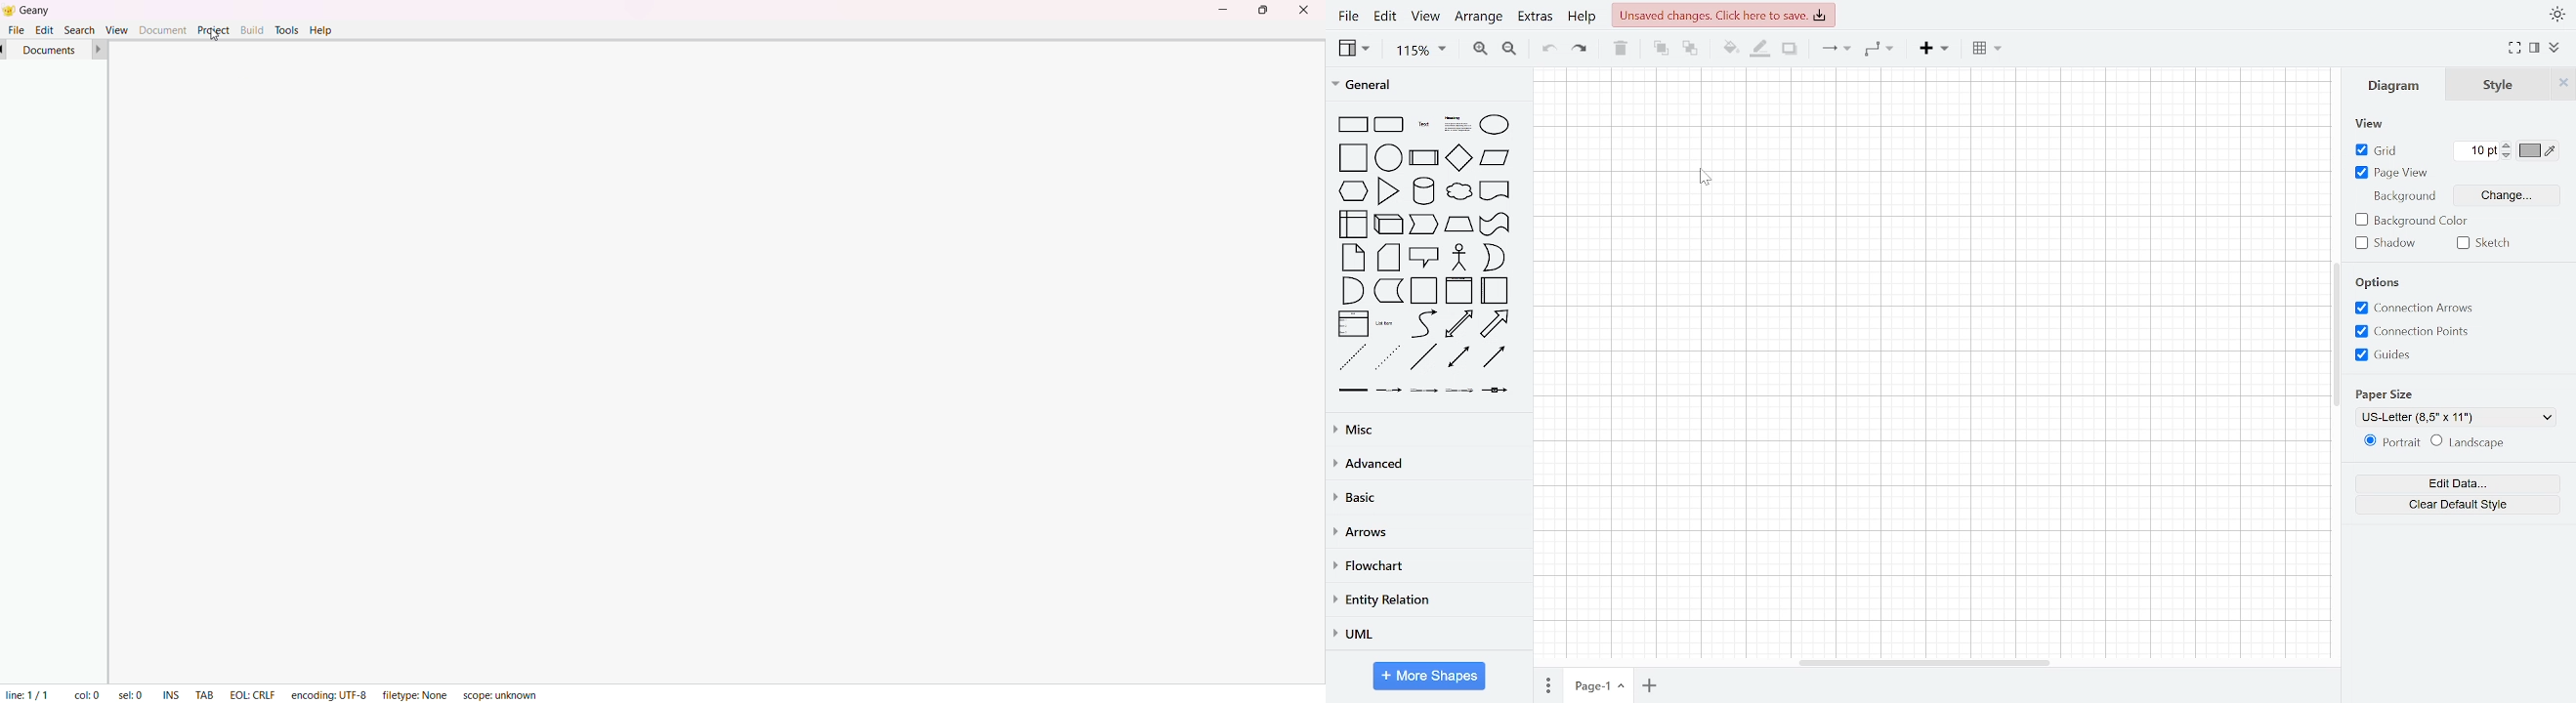 The height and width of the screenshot is (728, 2576). Describe the element at coordinates (1385, 323) in the screenshot. I see `list item` at that location.